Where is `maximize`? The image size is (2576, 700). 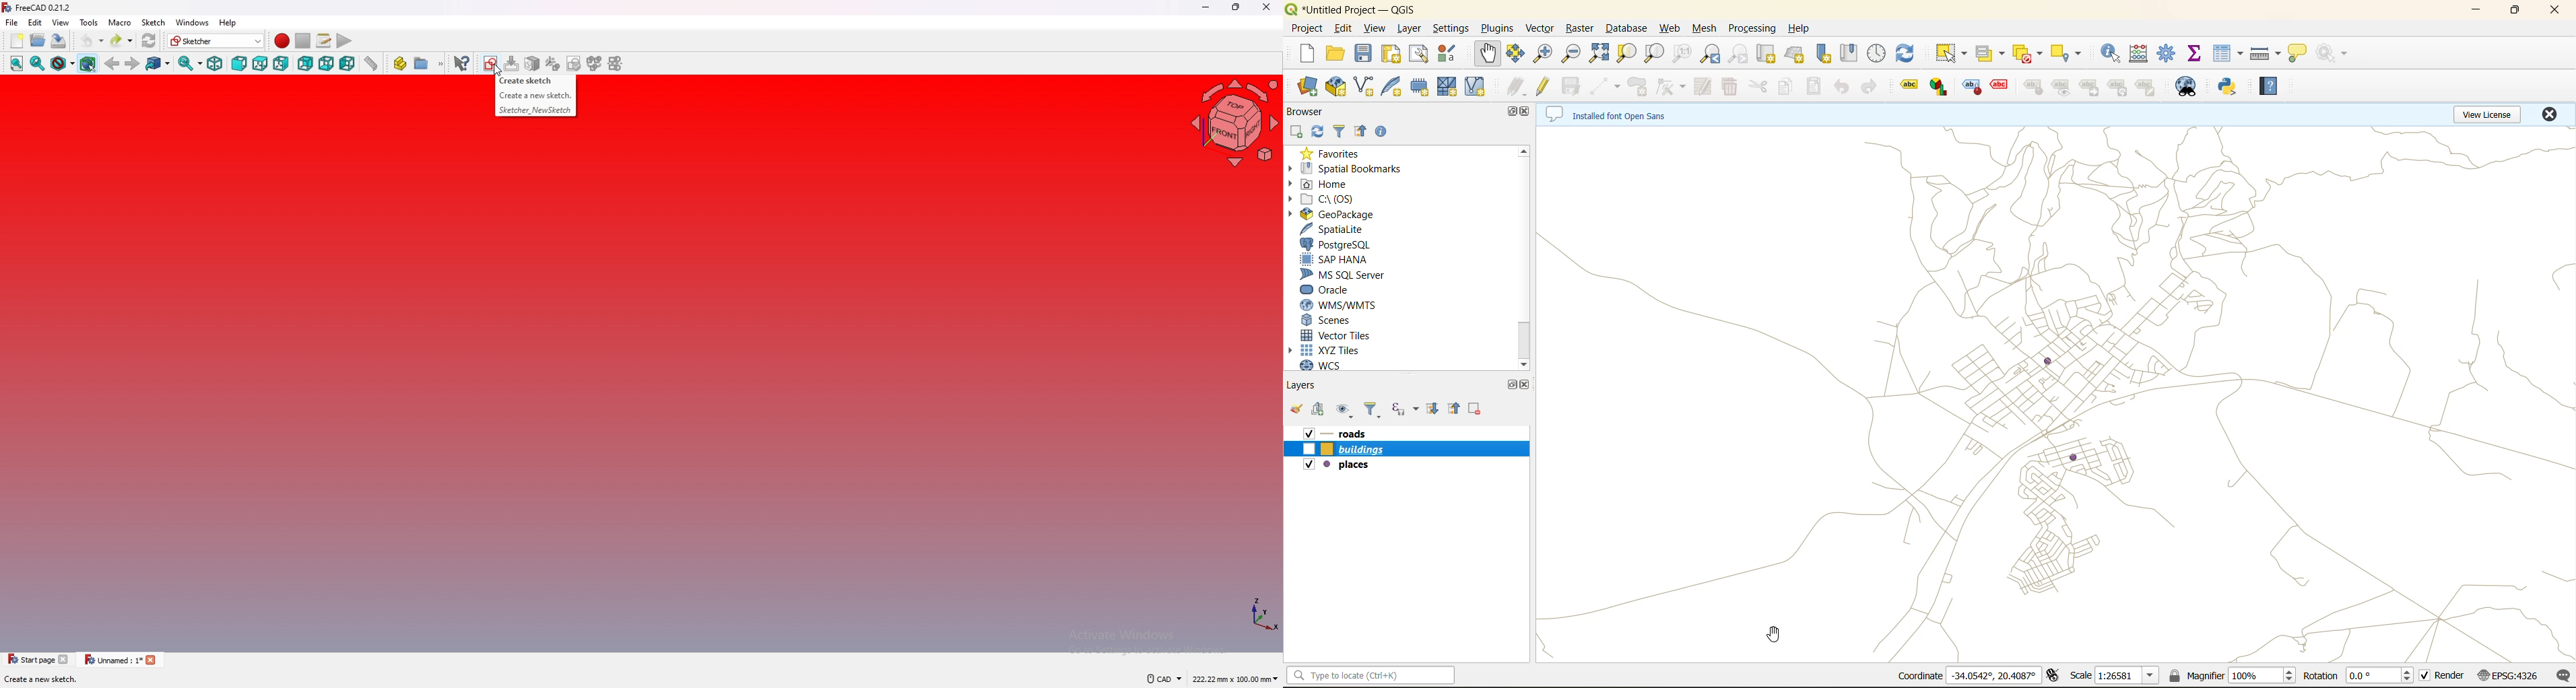
maximize is located at coordinates (2514, 10).